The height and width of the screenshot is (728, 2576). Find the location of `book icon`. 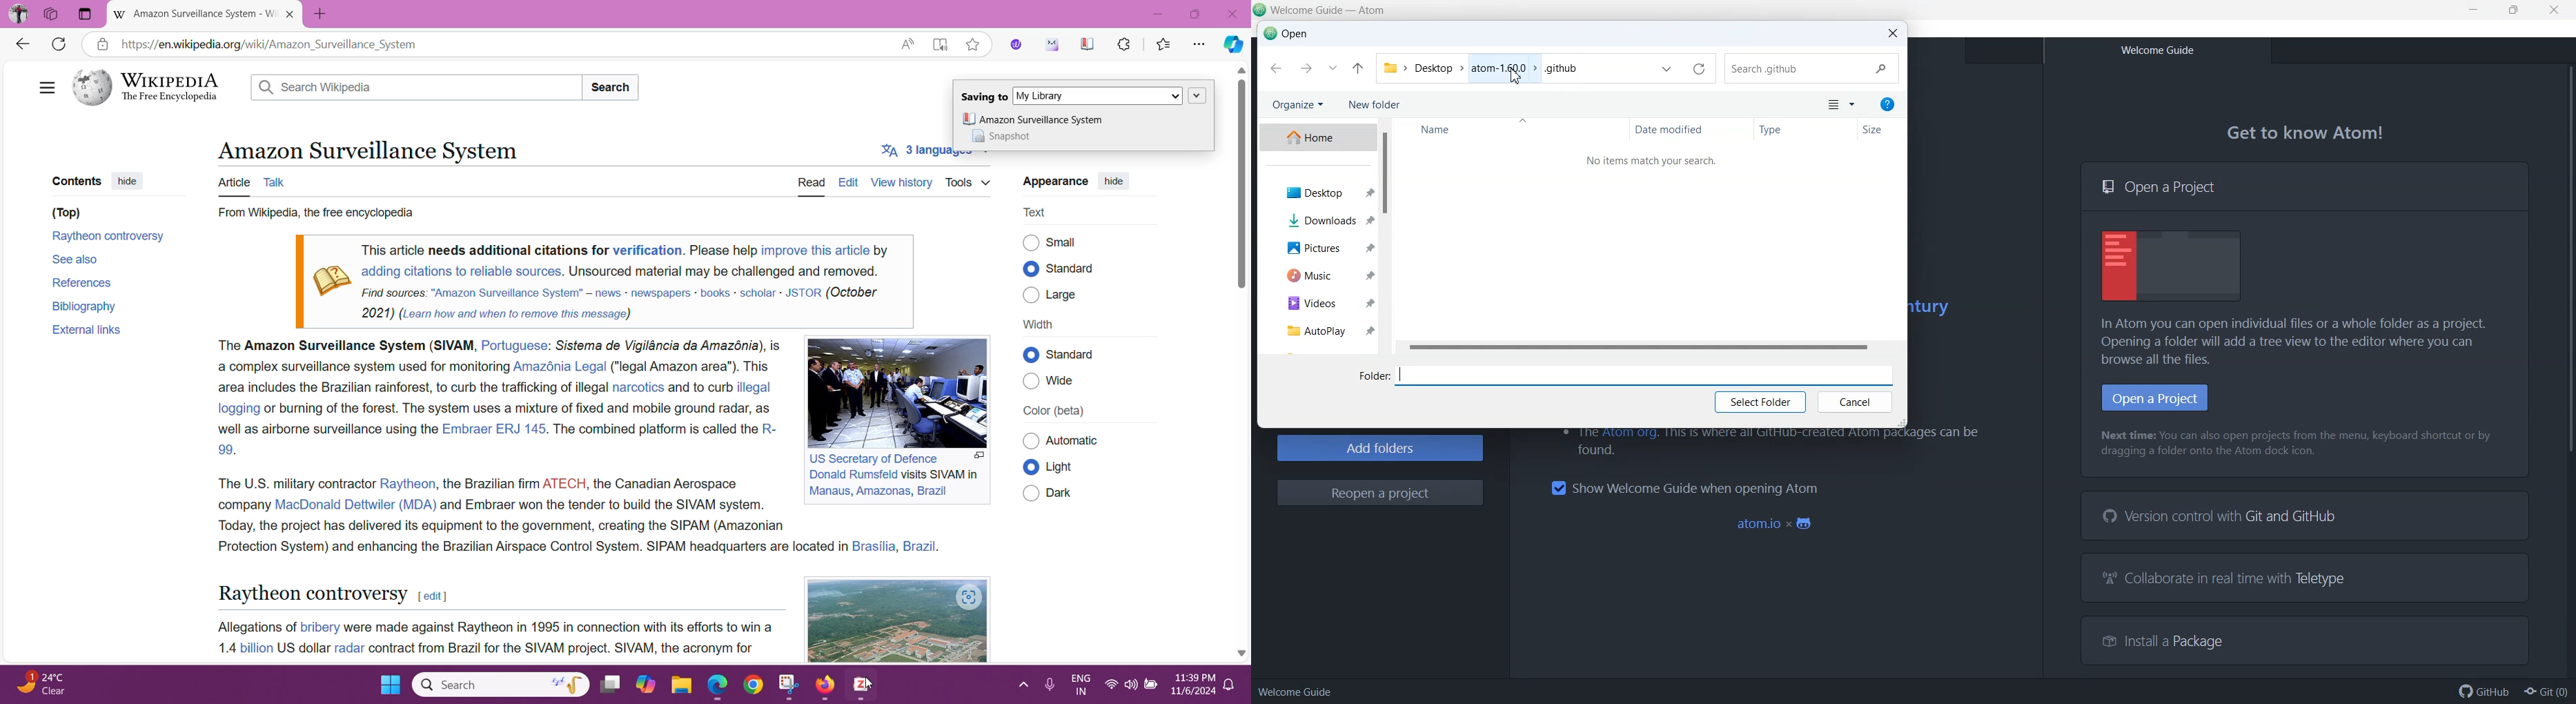

book icon is located at coordinates (330, 276).